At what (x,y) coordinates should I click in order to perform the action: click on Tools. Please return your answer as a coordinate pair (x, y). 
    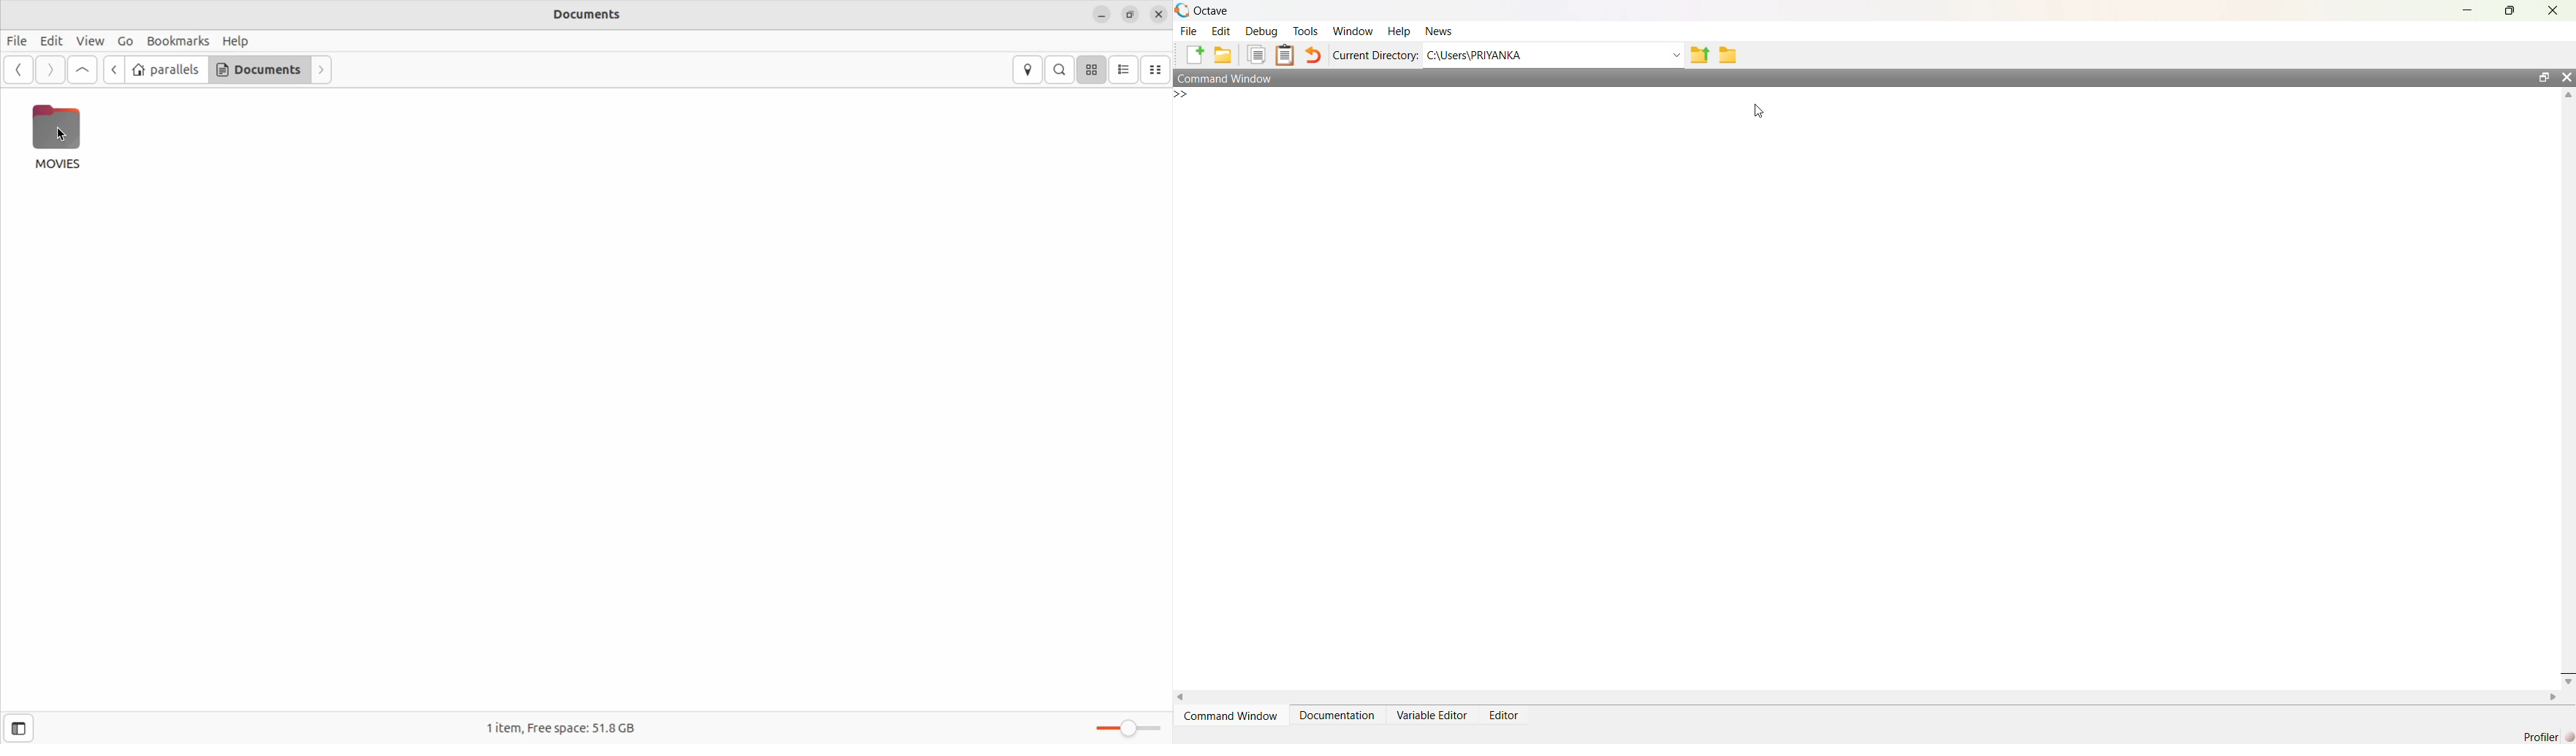
    Looking at the image, I should click on (1308, 33).